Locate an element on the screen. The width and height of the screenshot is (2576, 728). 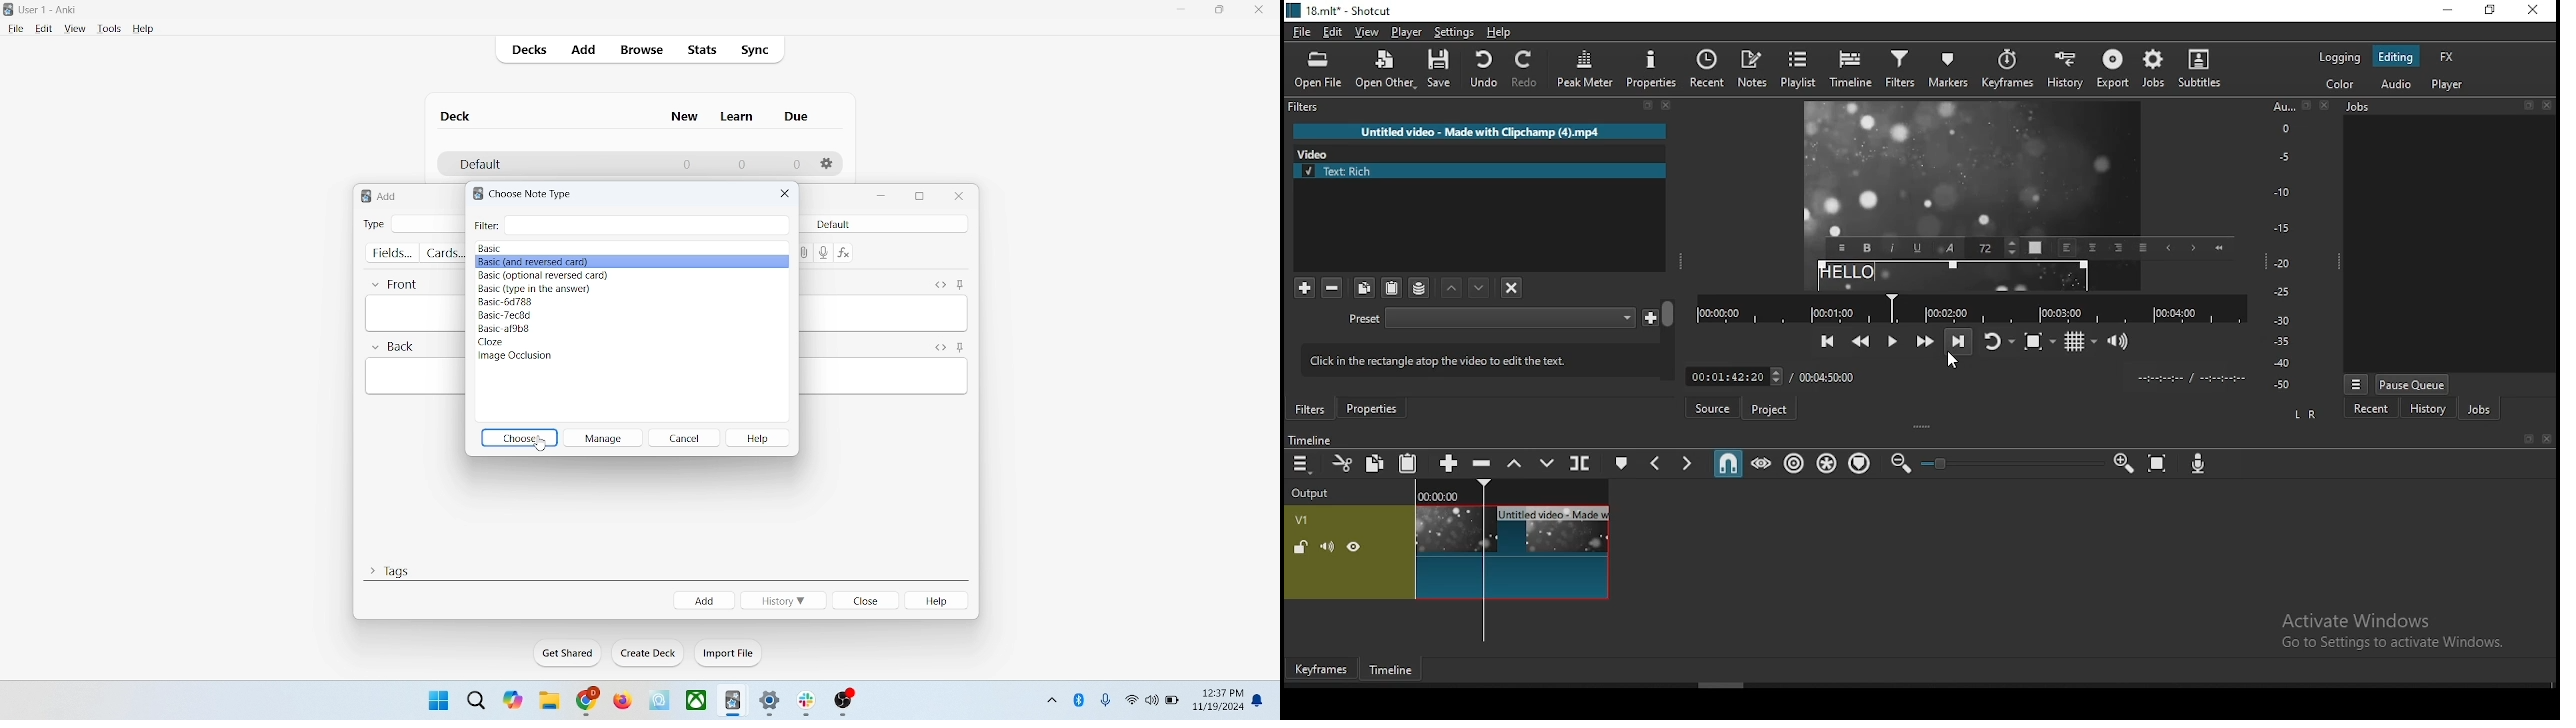
timeline is located at coordinates (1393, 671).